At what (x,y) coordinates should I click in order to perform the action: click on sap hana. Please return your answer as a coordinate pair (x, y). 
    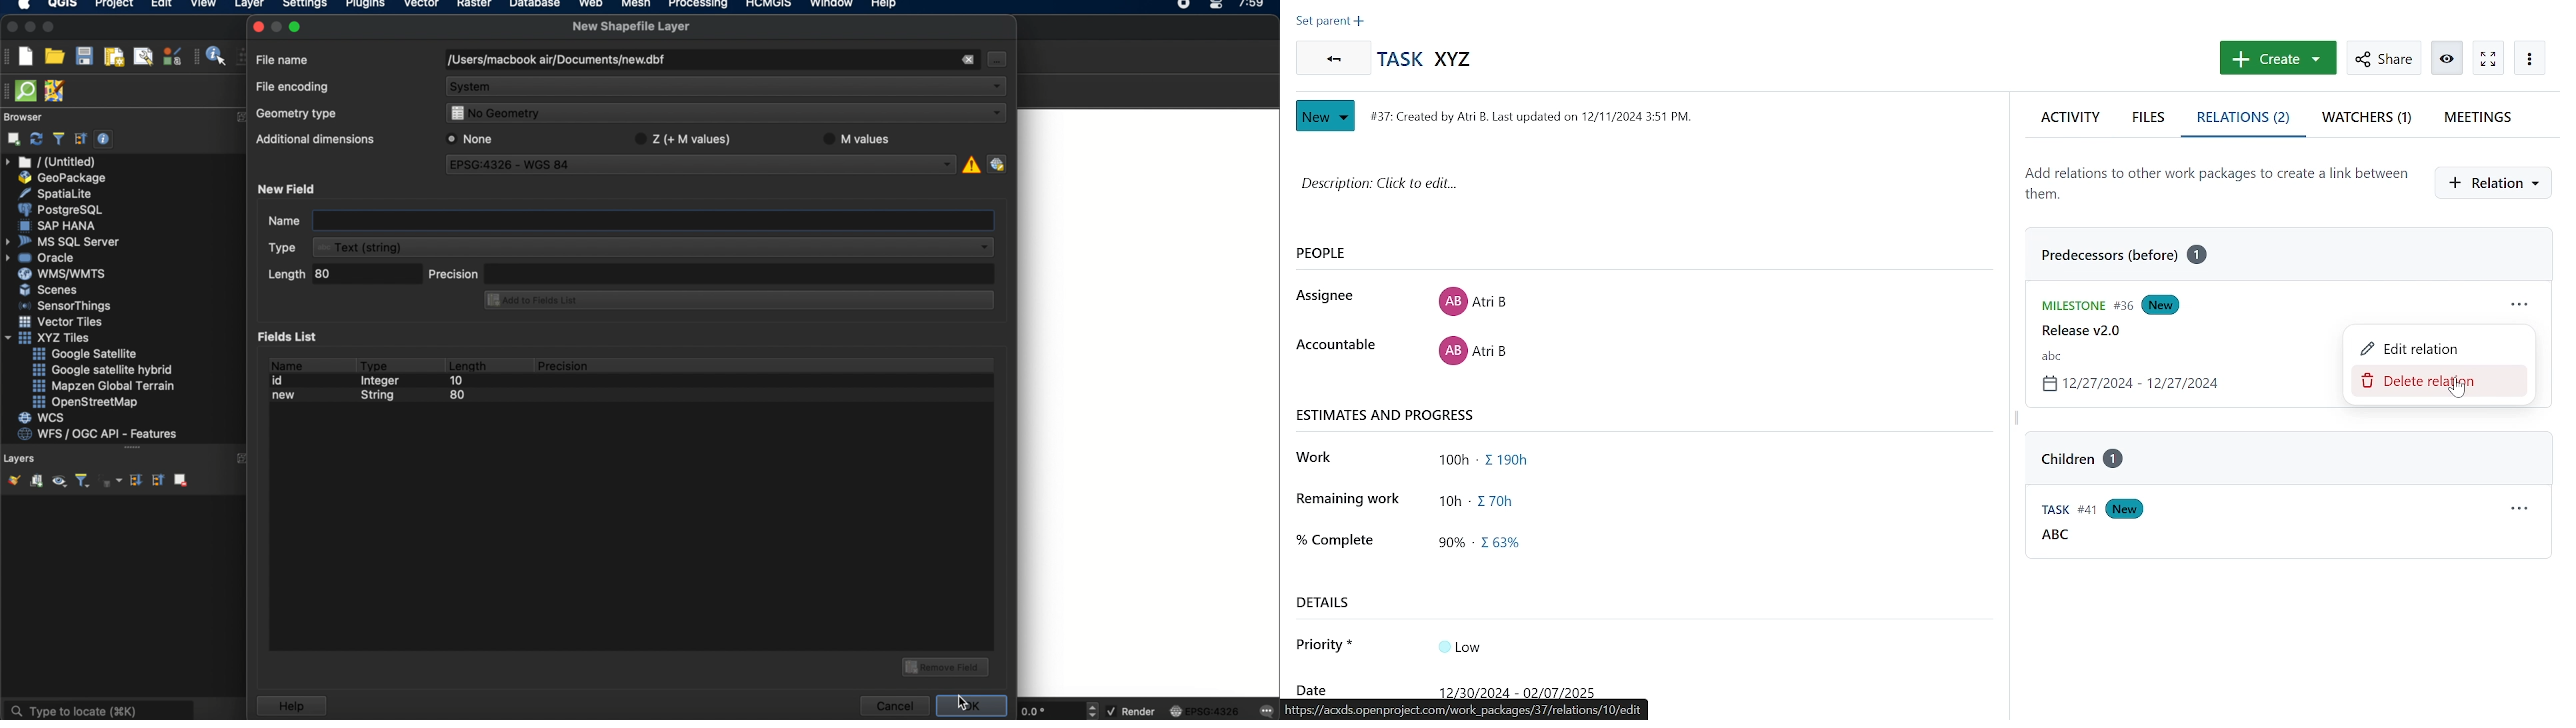
    Looking at the image, I should click on (59, 225).